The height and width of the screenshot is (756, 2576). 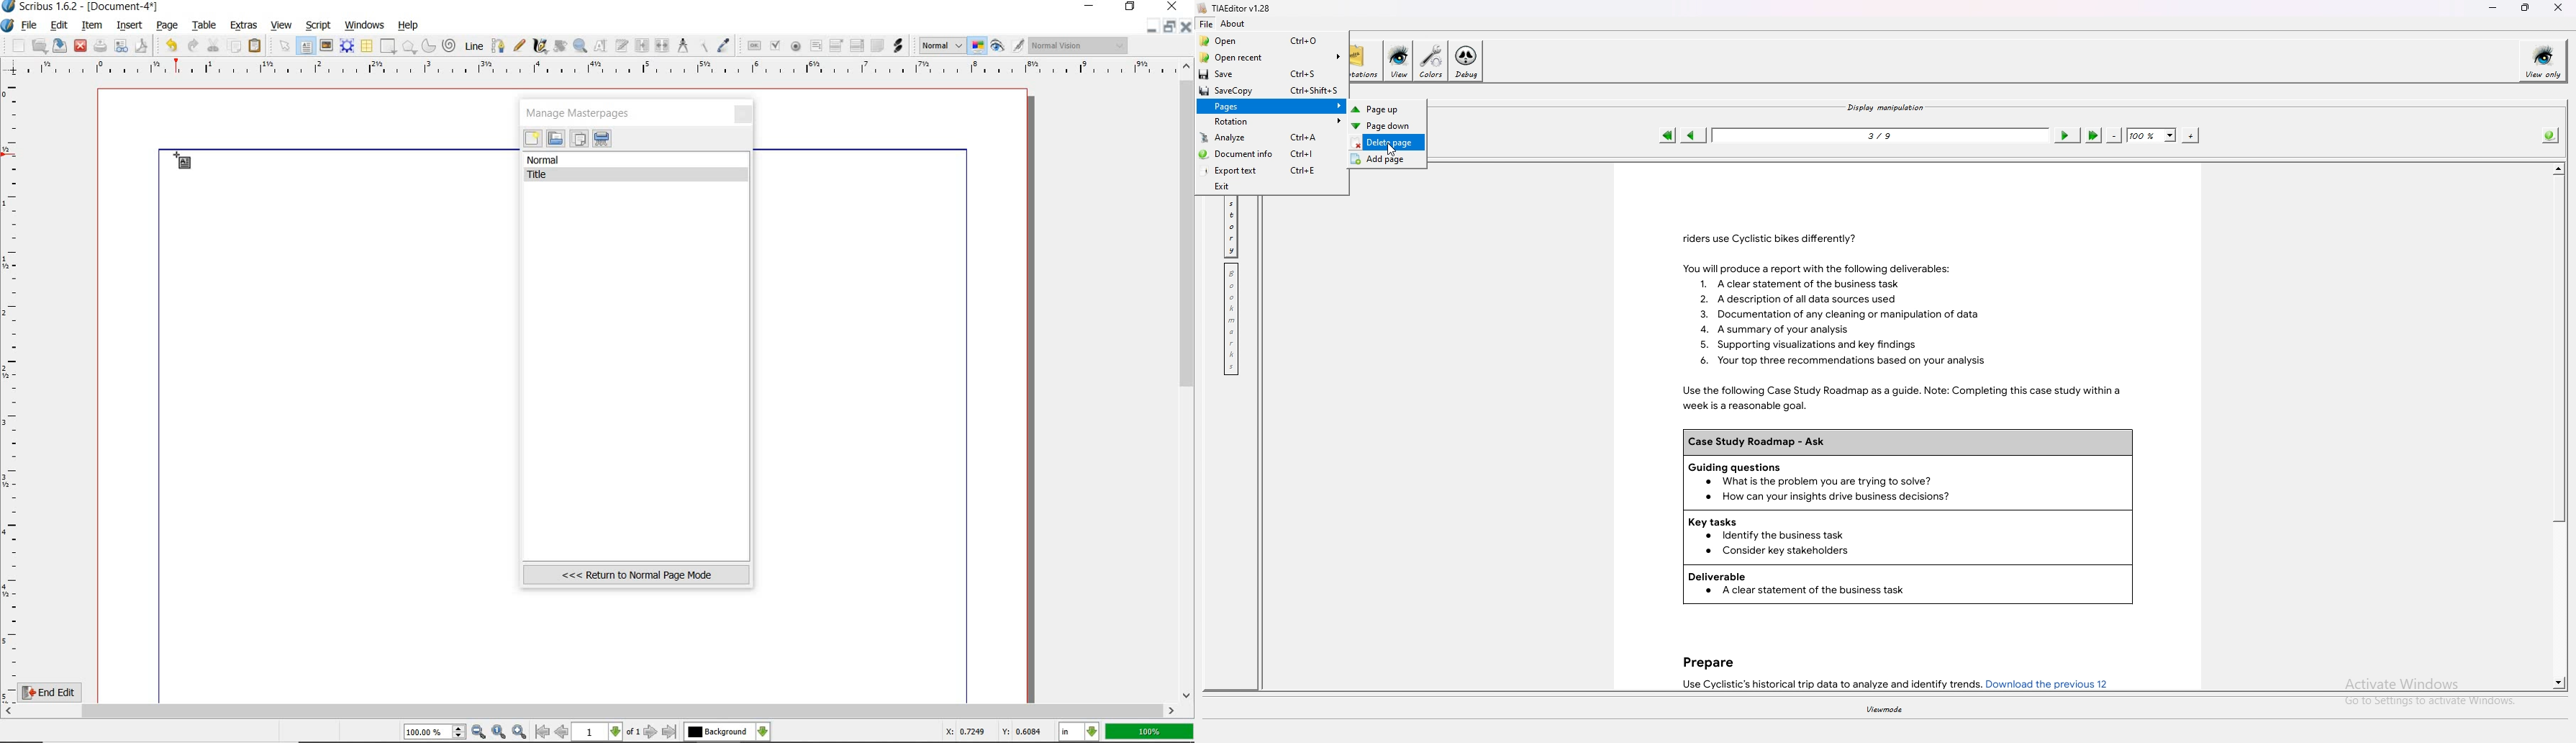 What do you see at coordinates (1132, 8) in the screenshot?
I see `restore` at bounding box center [1132, 8].